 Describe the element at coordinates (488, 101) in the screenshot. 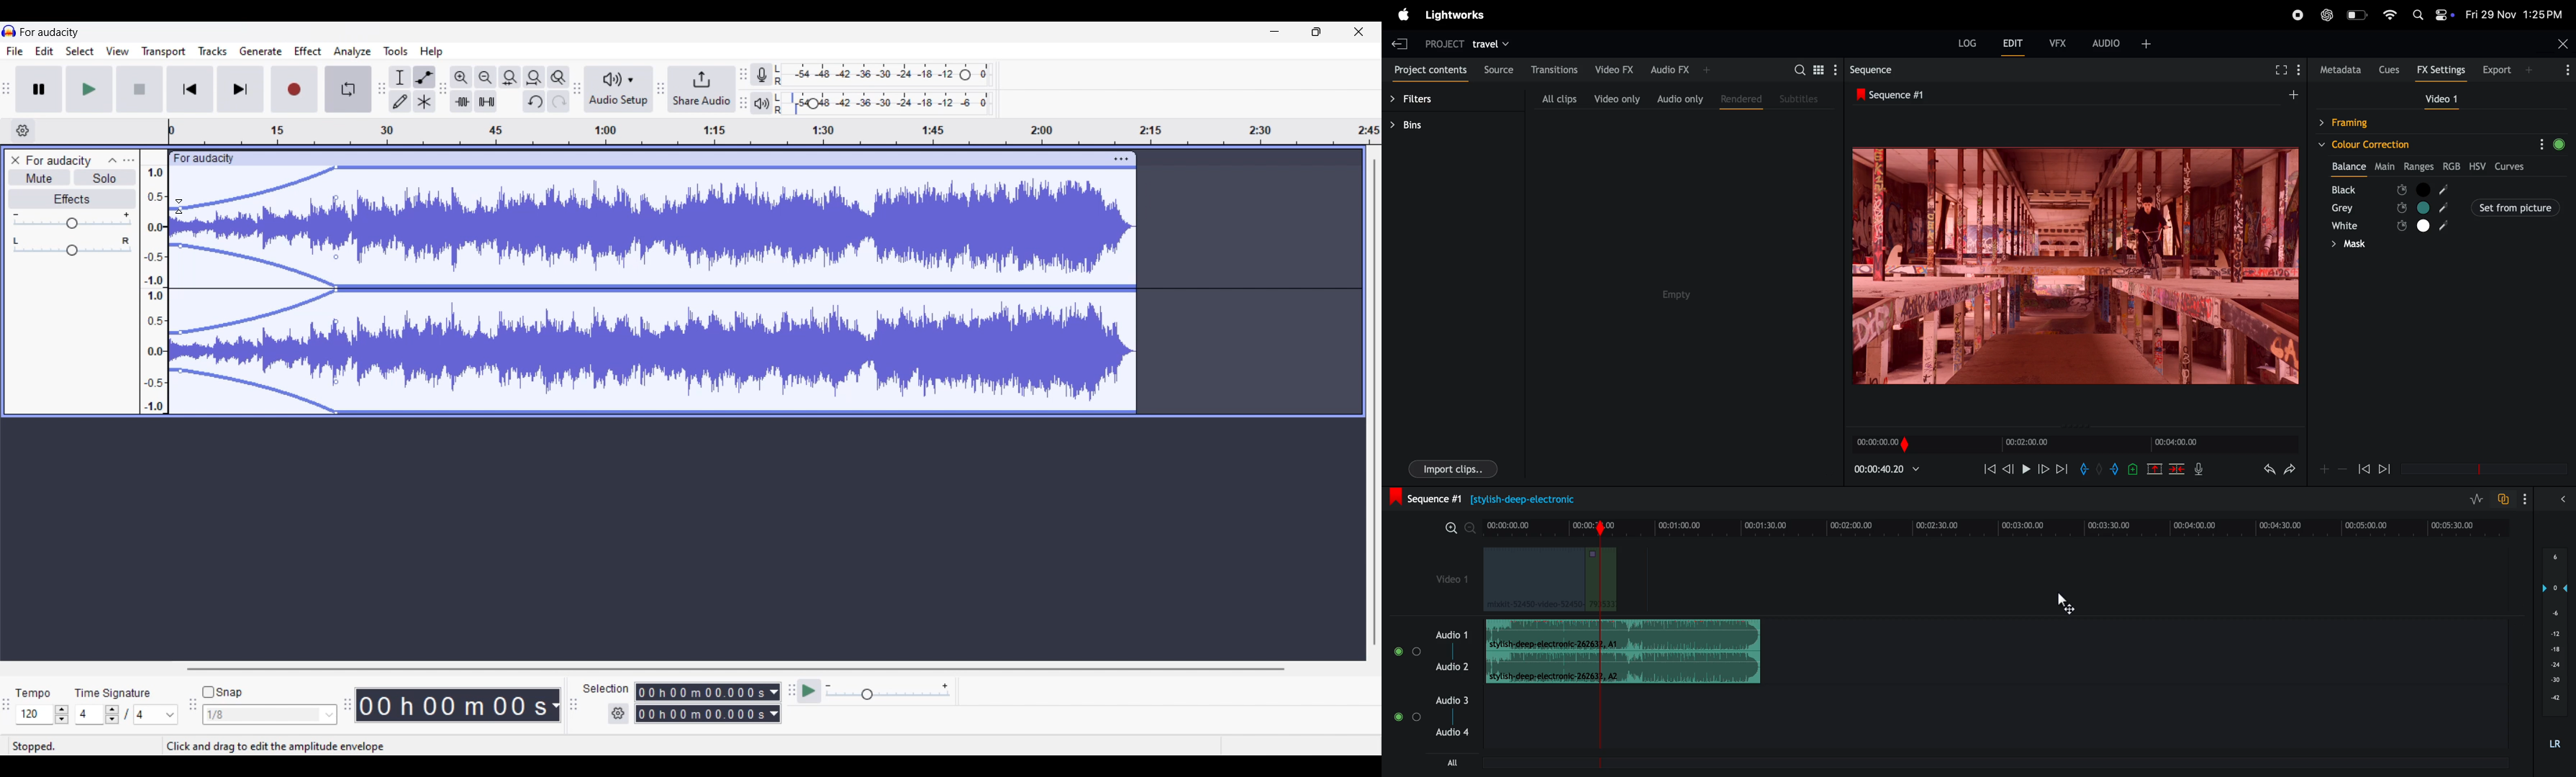

I see `silence audio outside selection` at that location.